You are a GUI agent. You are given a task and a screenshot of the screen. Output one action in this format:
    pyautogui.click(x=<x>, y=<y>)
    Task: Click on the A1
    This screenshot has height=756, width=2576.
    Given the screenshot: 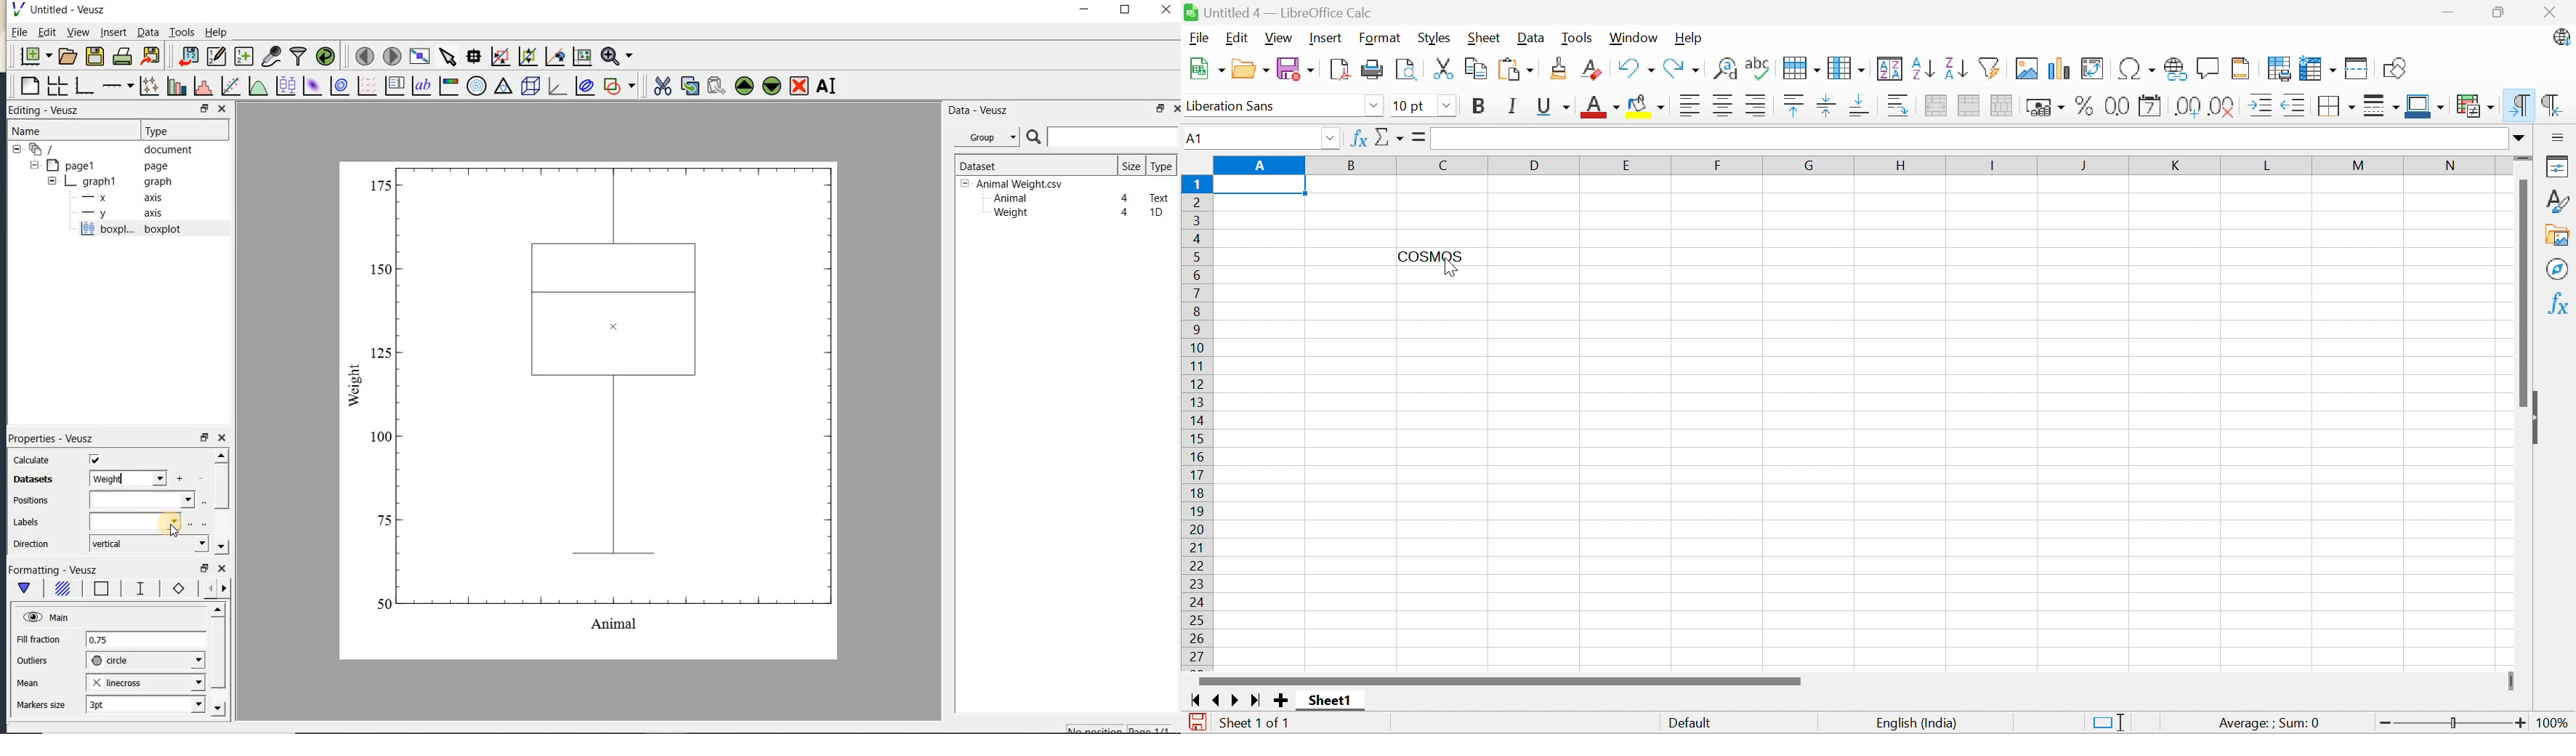 What is the action you would take?
    pyautogui.click(x=1204, y=138)
    